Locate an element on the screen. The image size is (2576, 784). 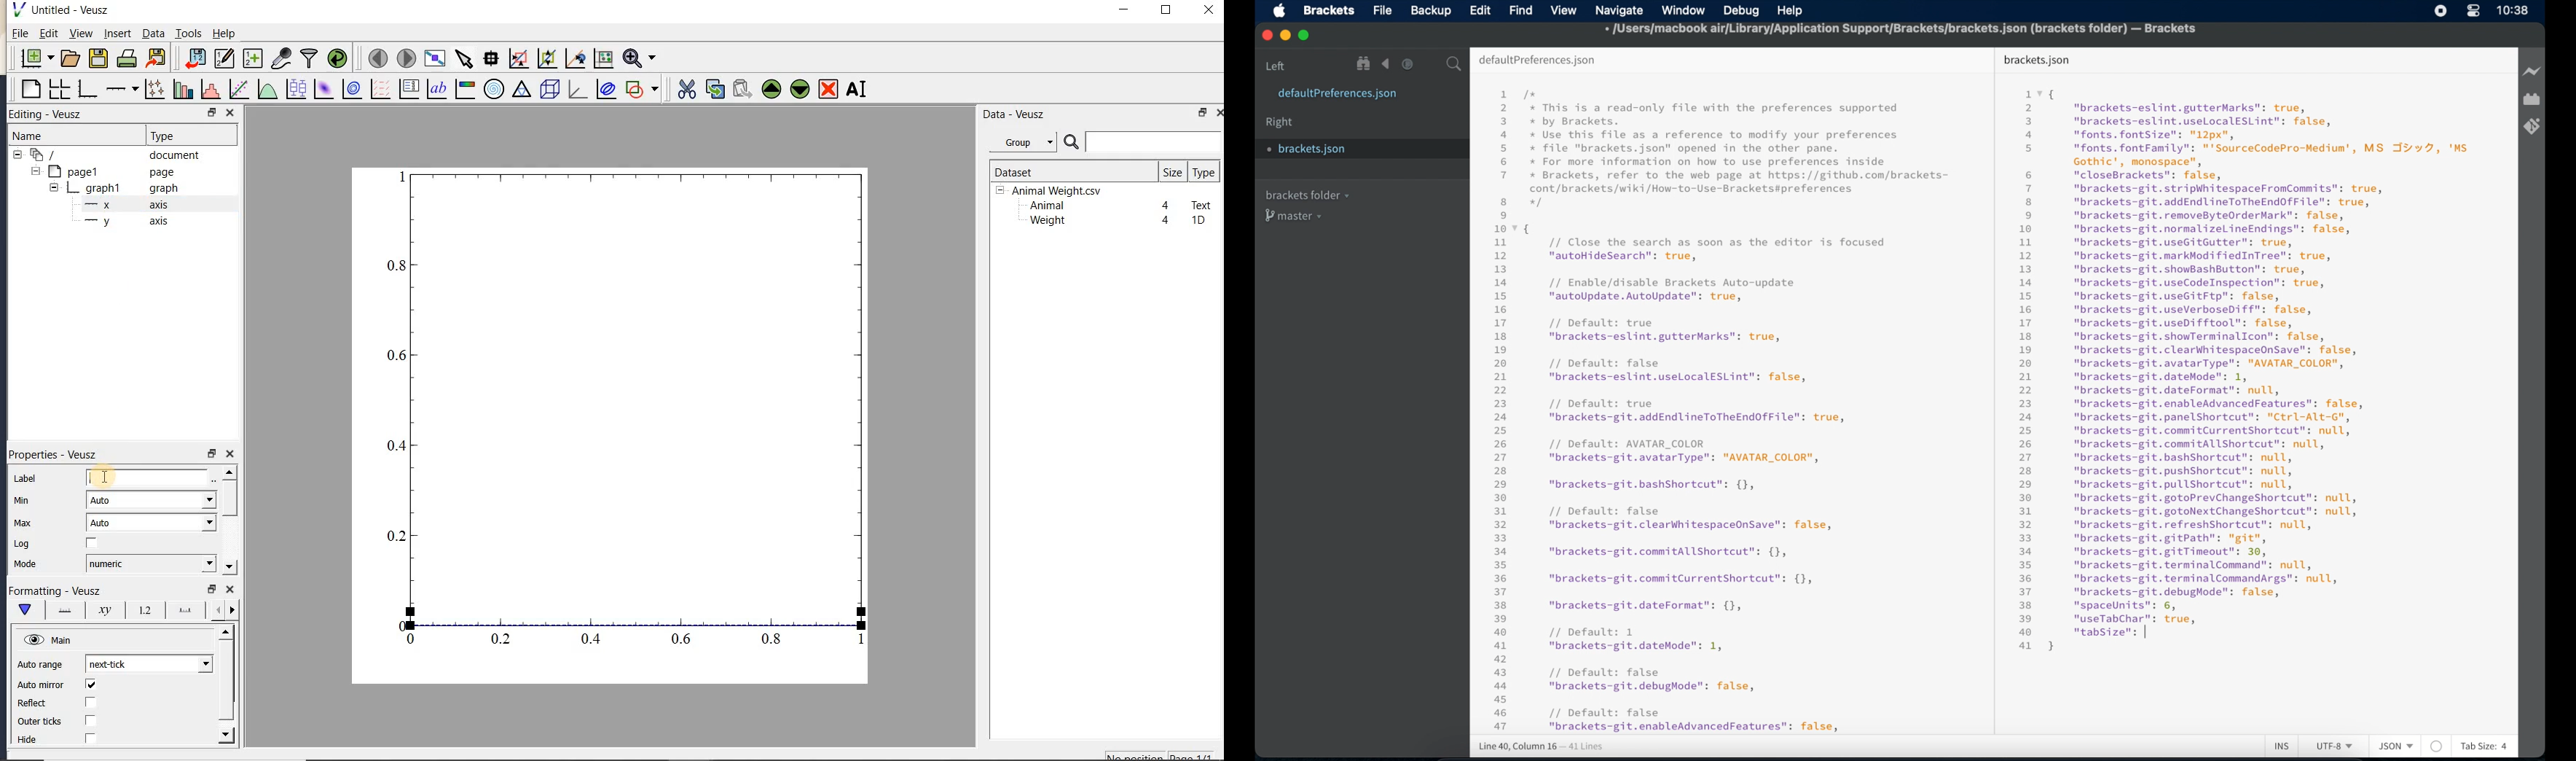
brackets folder is located at coordinates (1307, 194).